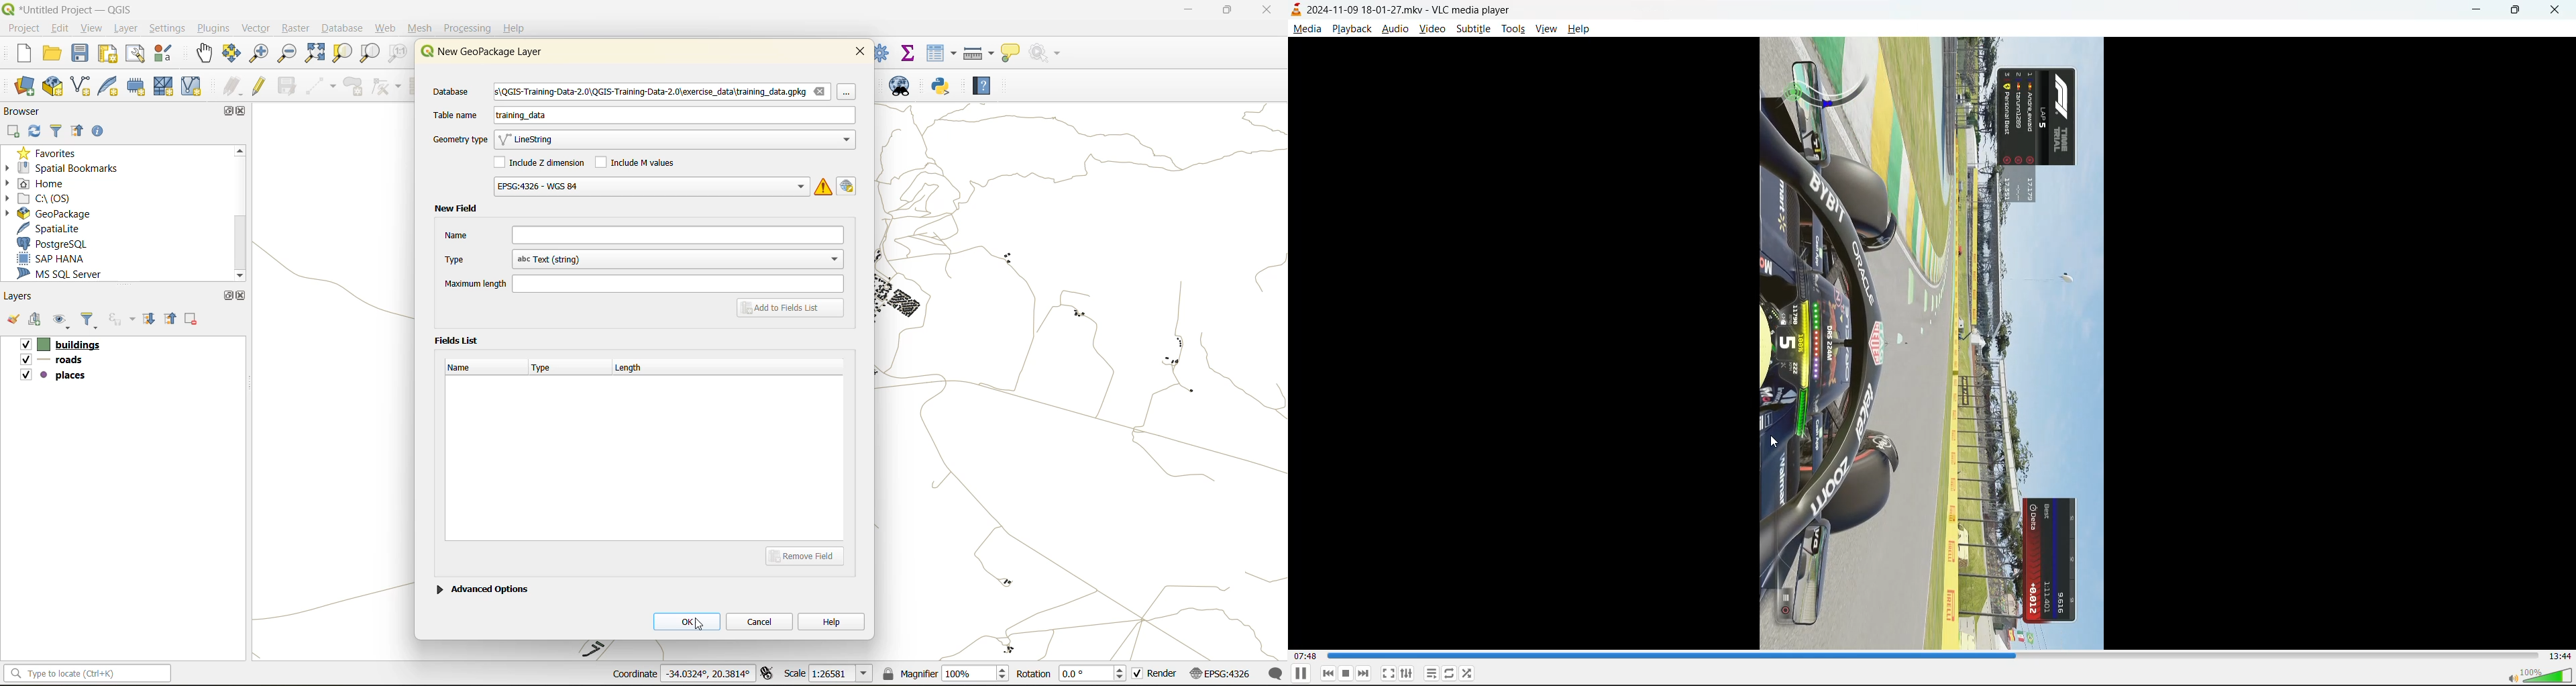  I want to click on settings, so click(168, 28).